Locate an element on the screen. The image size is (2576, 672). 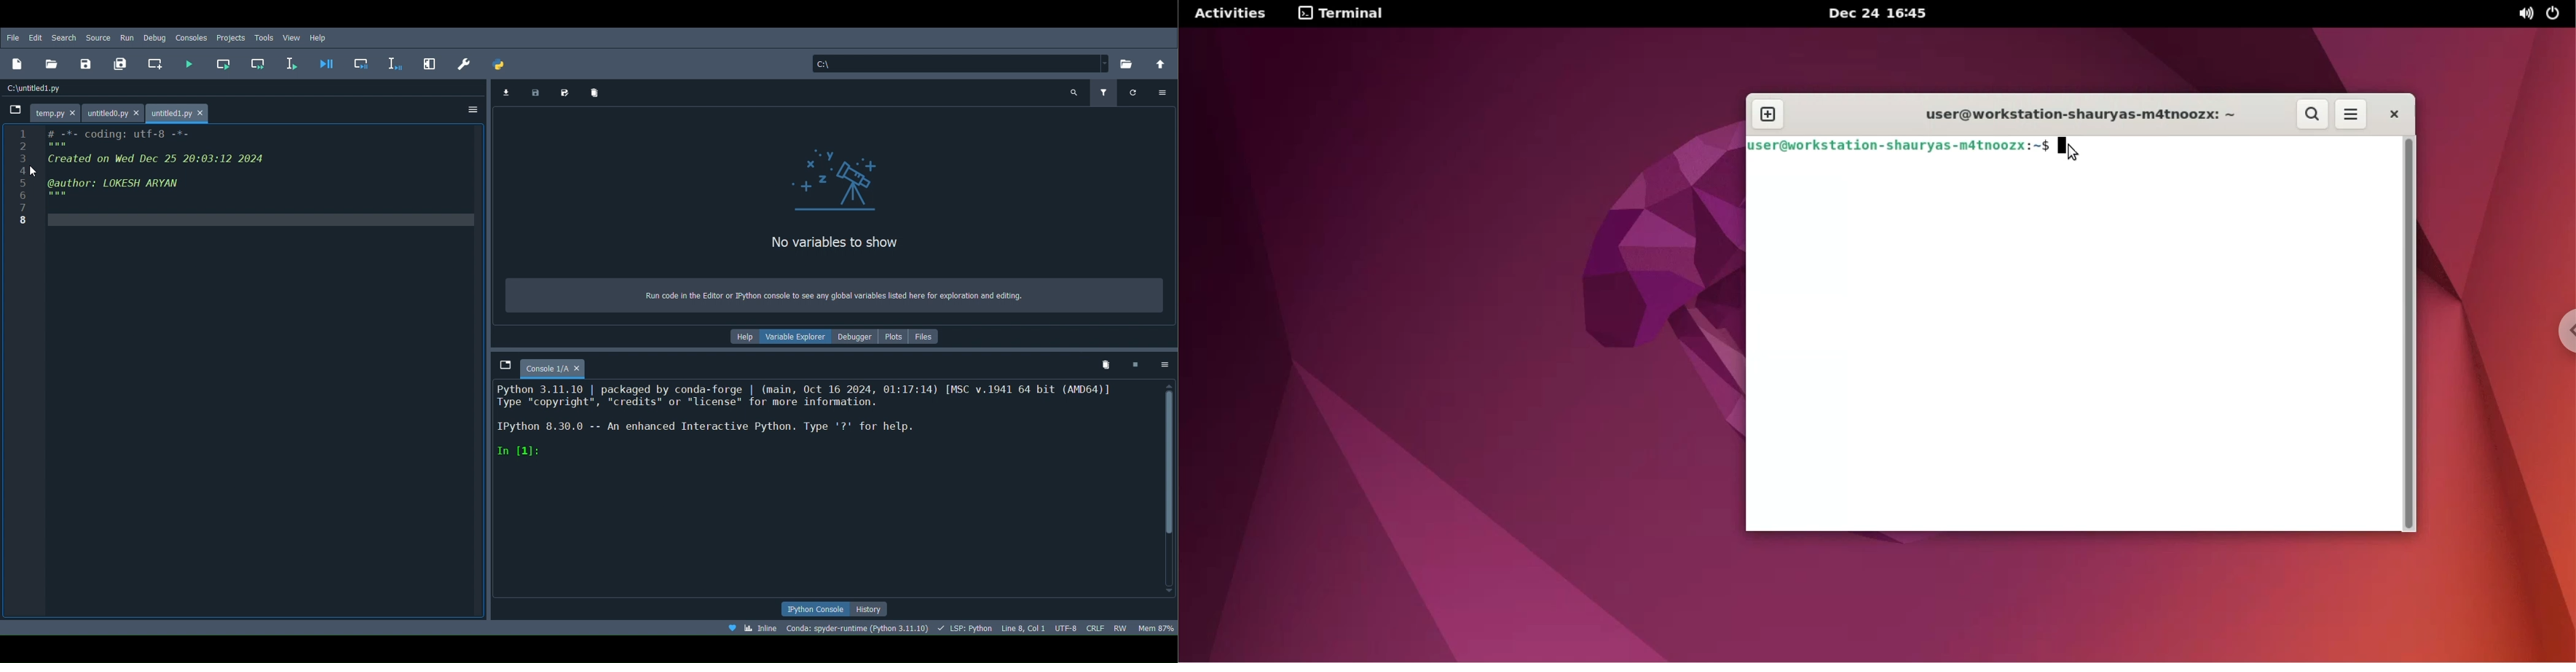
Create new cell at the current line (Ctrl + 2) is located at coordinates (159, 64).